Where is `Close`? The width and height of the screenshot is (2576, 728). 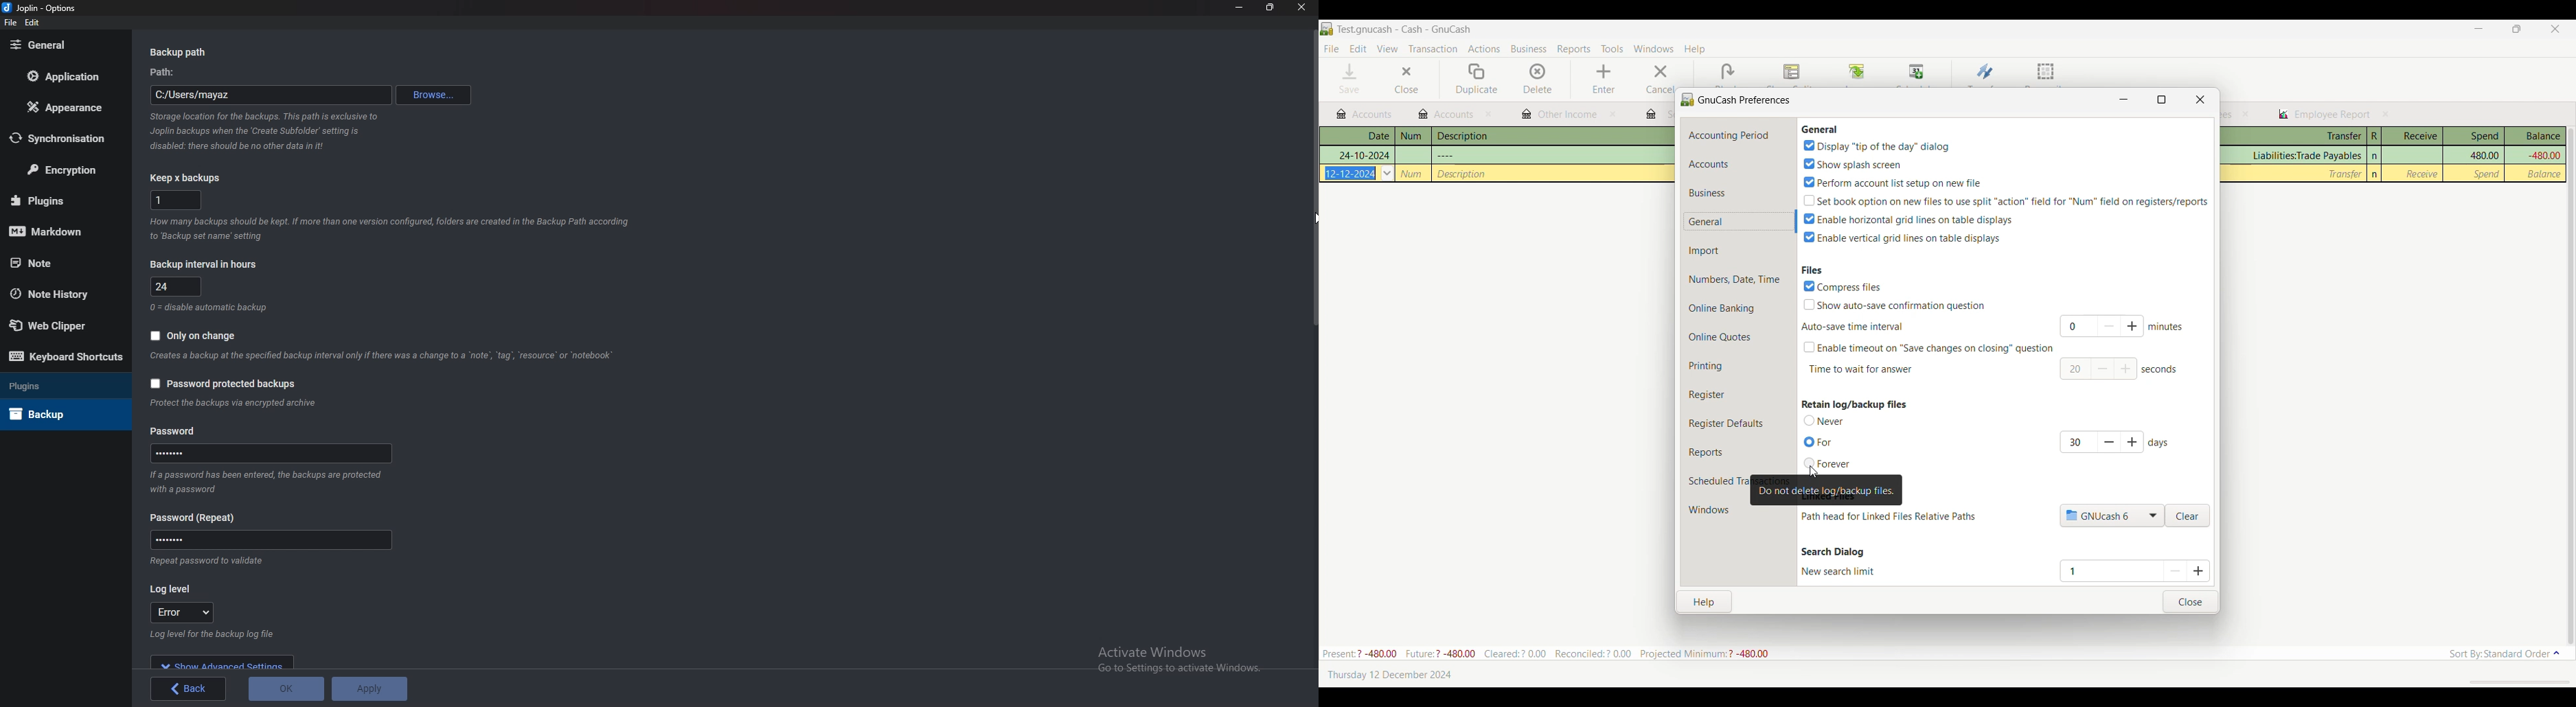 Close is located at coordinates (1406, 79).